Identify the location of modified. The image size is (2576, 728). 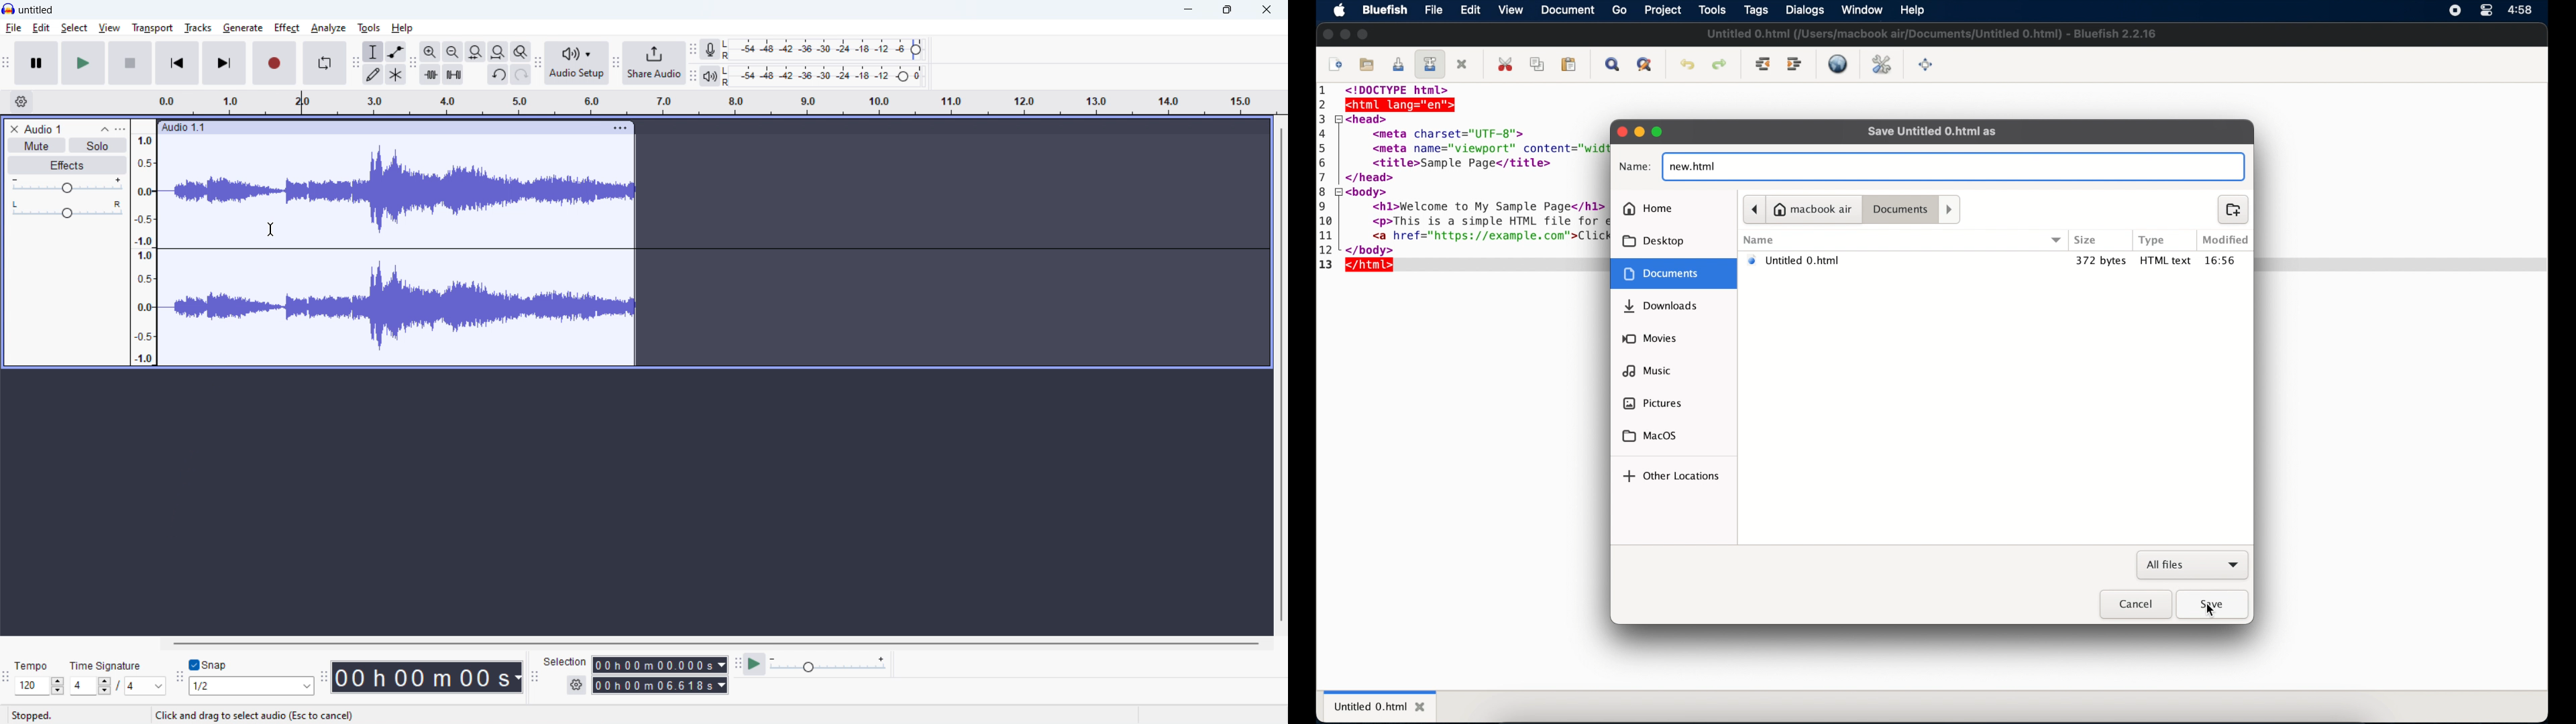
(2223, 240).